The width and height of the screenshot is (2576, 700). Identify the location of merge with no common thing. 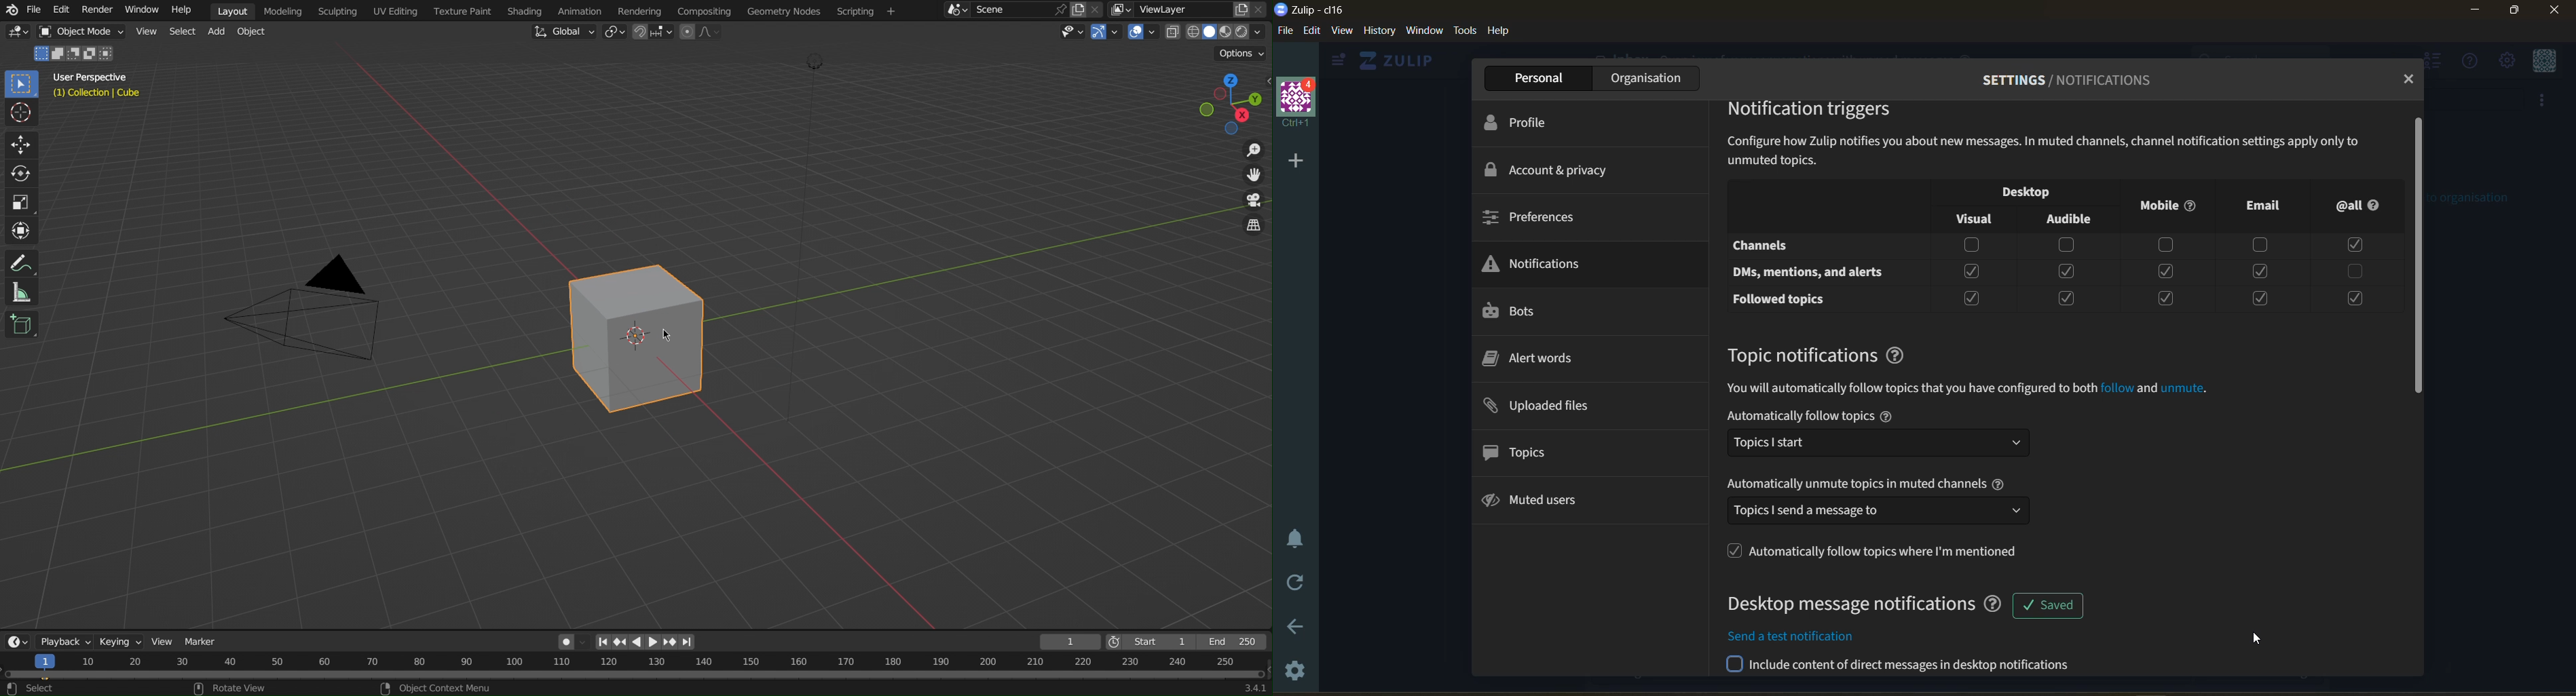
(92, 53).